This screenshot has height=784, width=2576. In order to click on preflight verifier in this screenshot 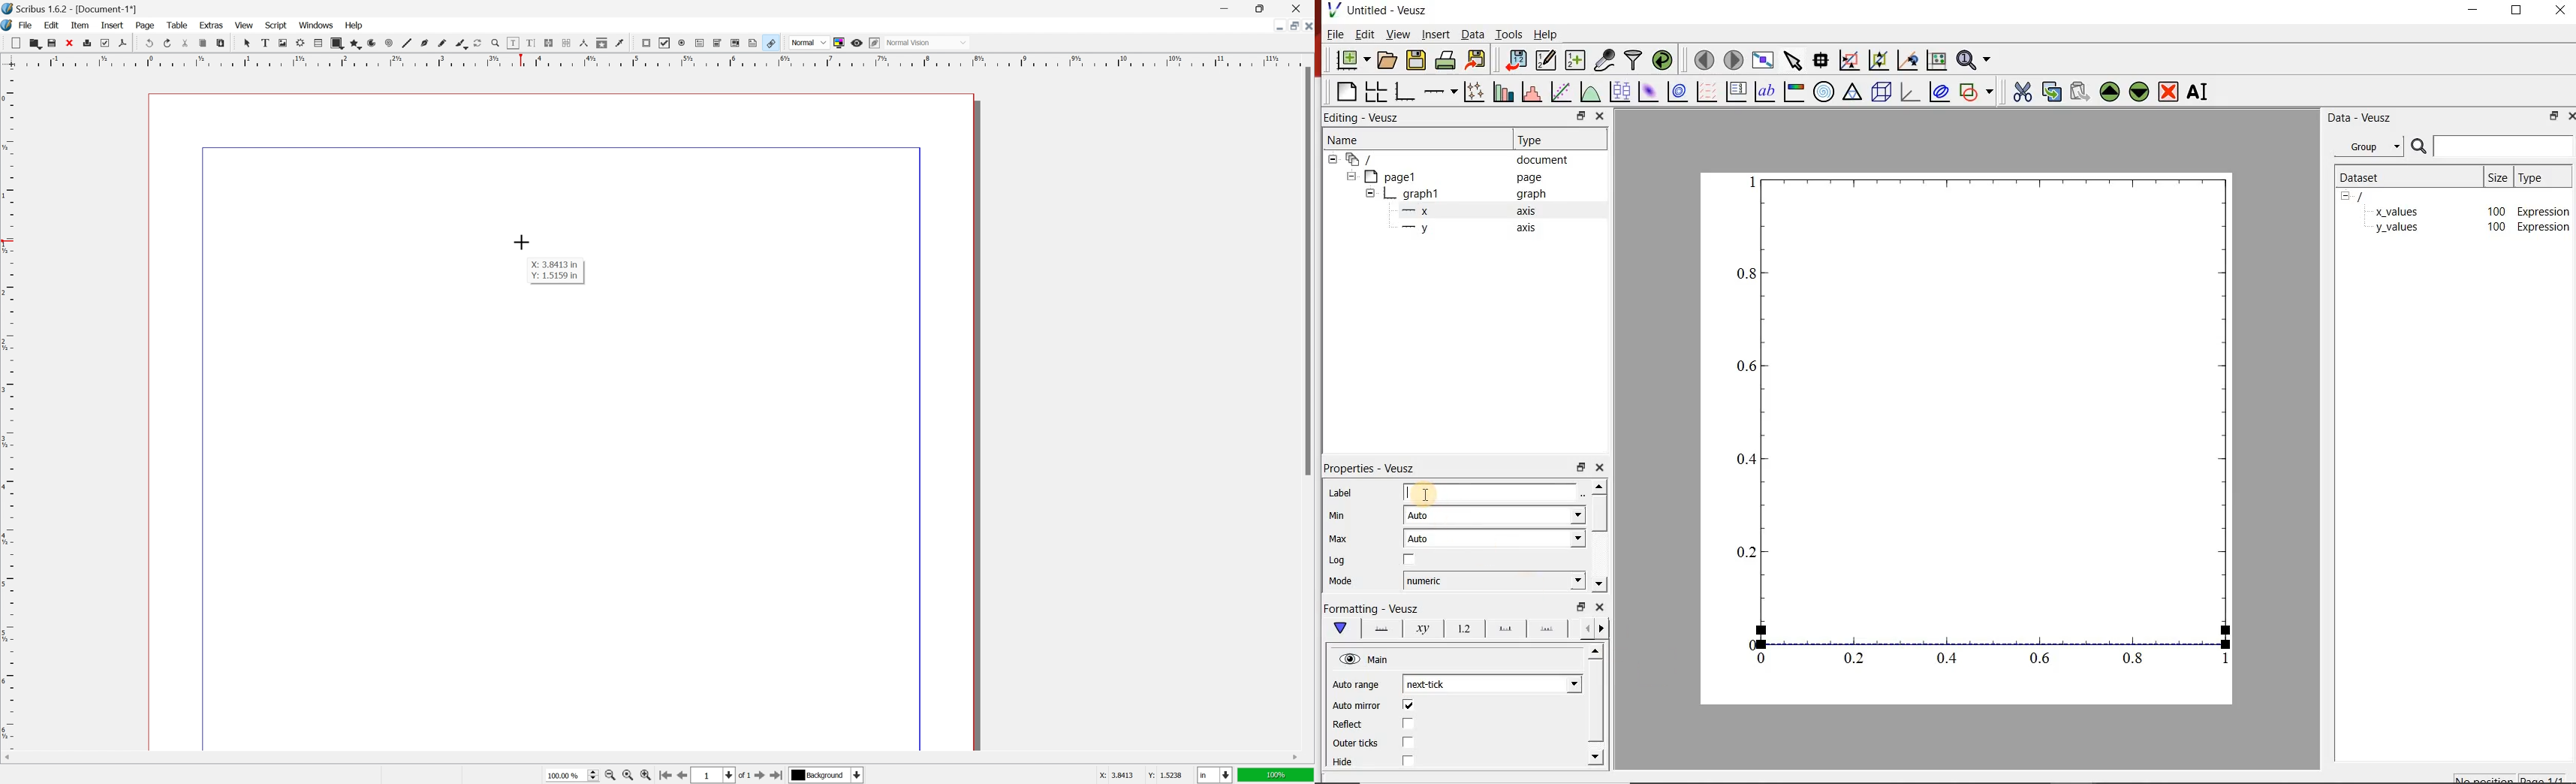, I will do `click(105, 43)`.